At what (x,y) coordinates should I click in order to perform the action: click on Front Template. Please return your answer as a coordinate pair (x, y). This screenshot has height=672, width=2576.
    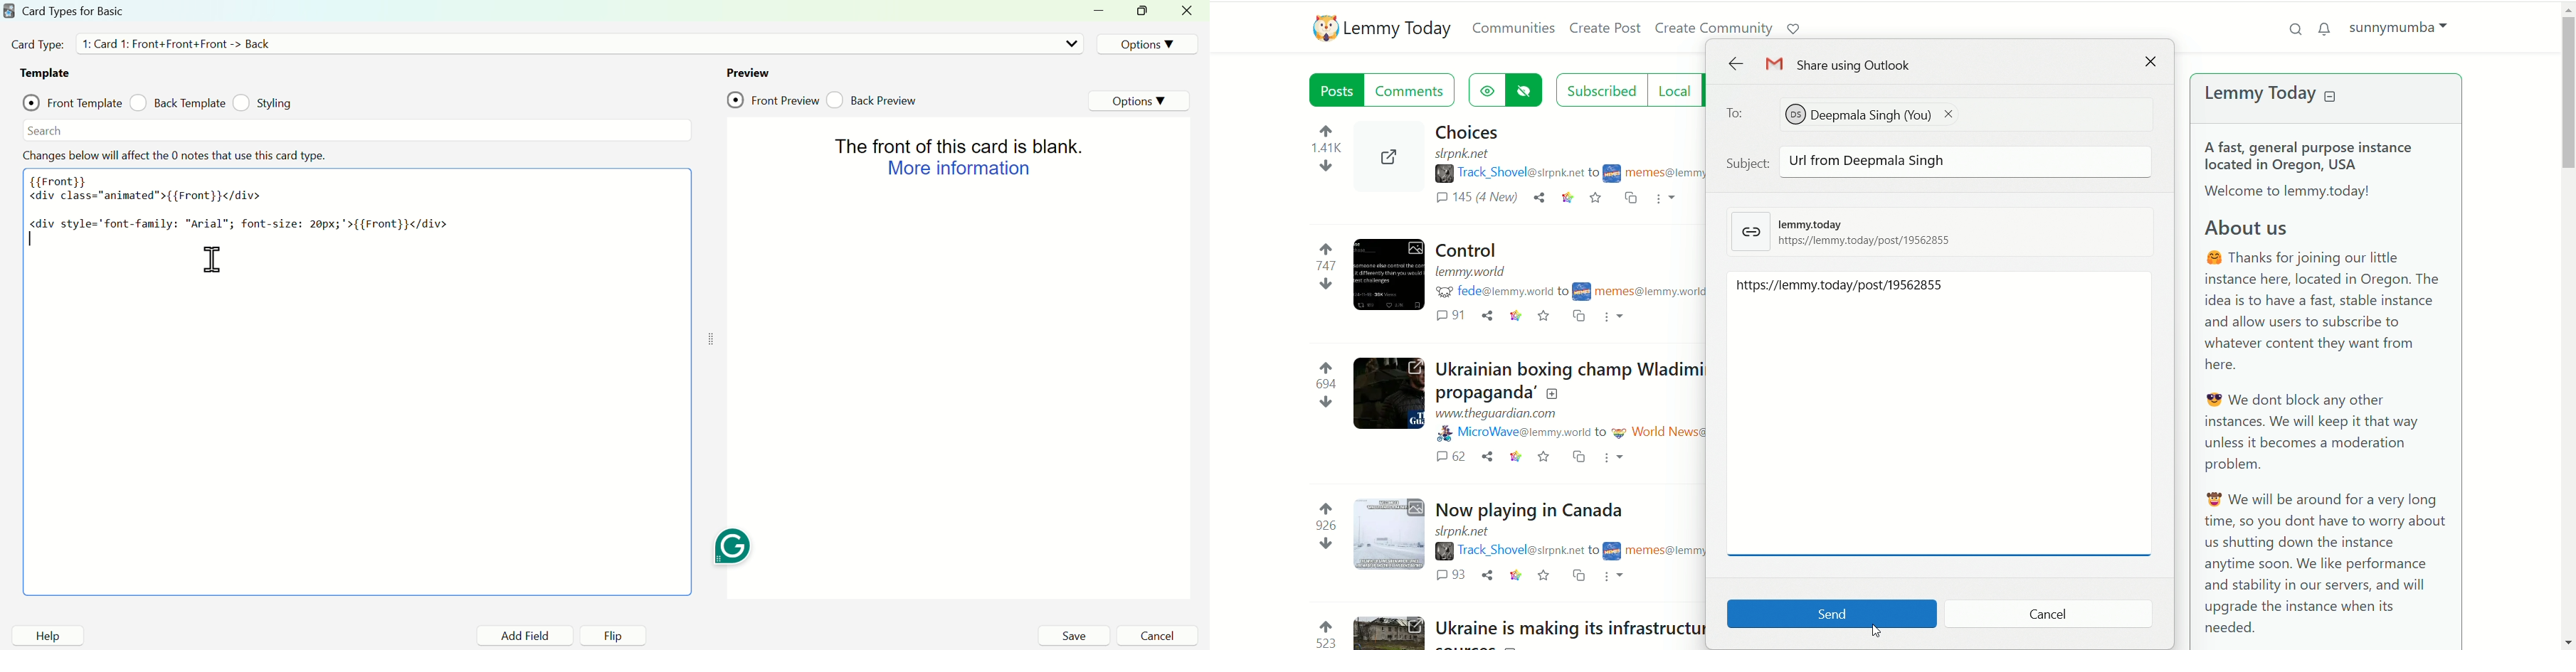
    Looking at the image, I should click on (72, 101).